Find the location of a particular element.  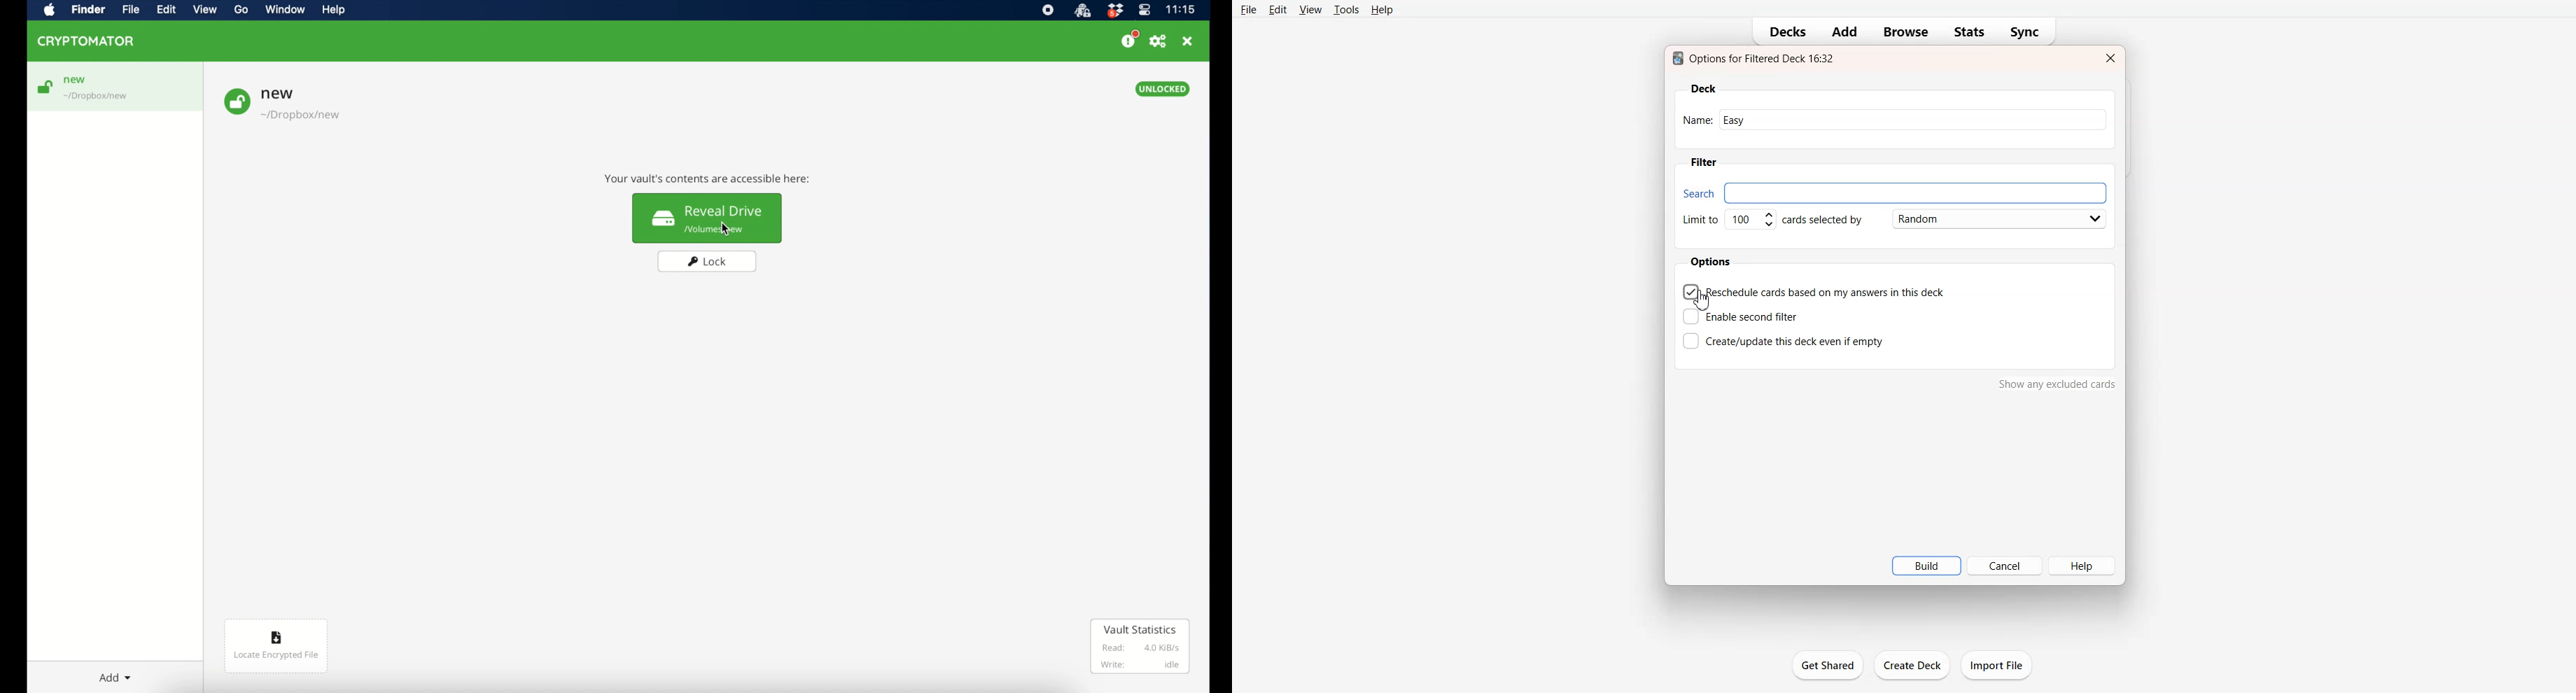

cursor is located at coordinates (1703, 301).